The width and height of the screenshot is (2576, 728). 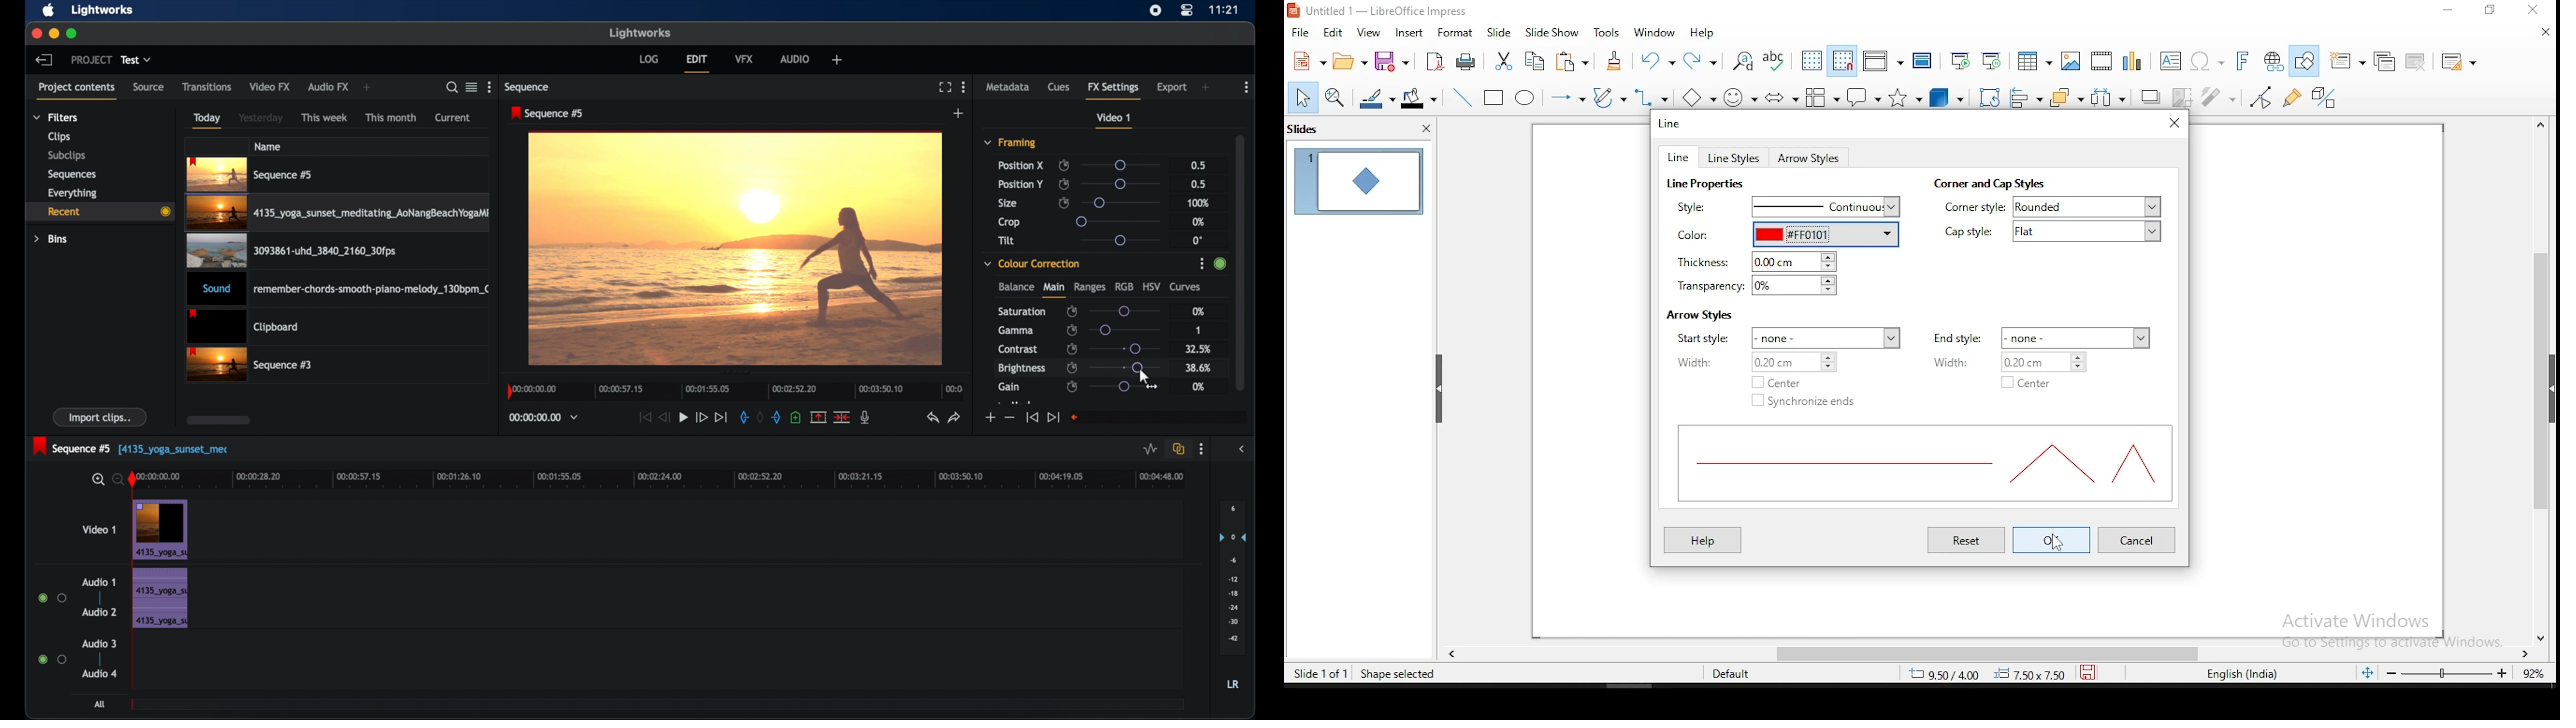 I want to click on out mark, so click(x=777, y=417).